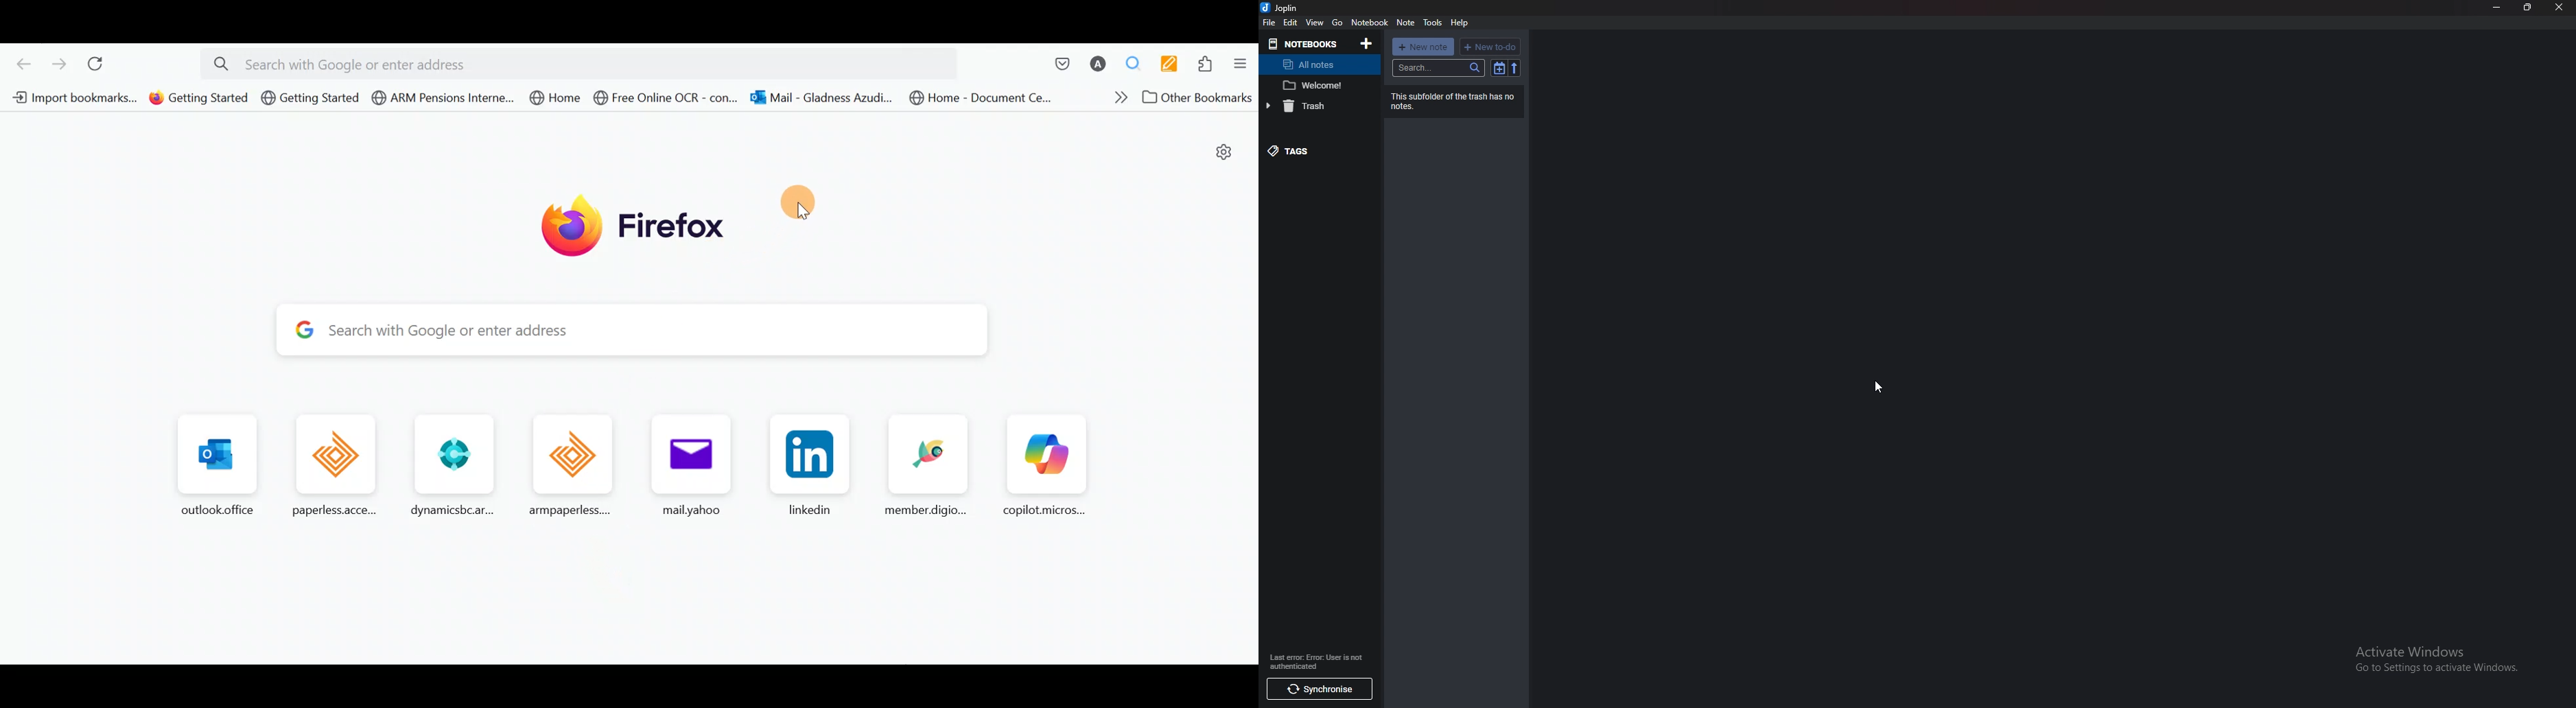  What do you see at coordinates (2529, 7) in the screenshot?
I see `Resize` at bounding box center [2529, 7].